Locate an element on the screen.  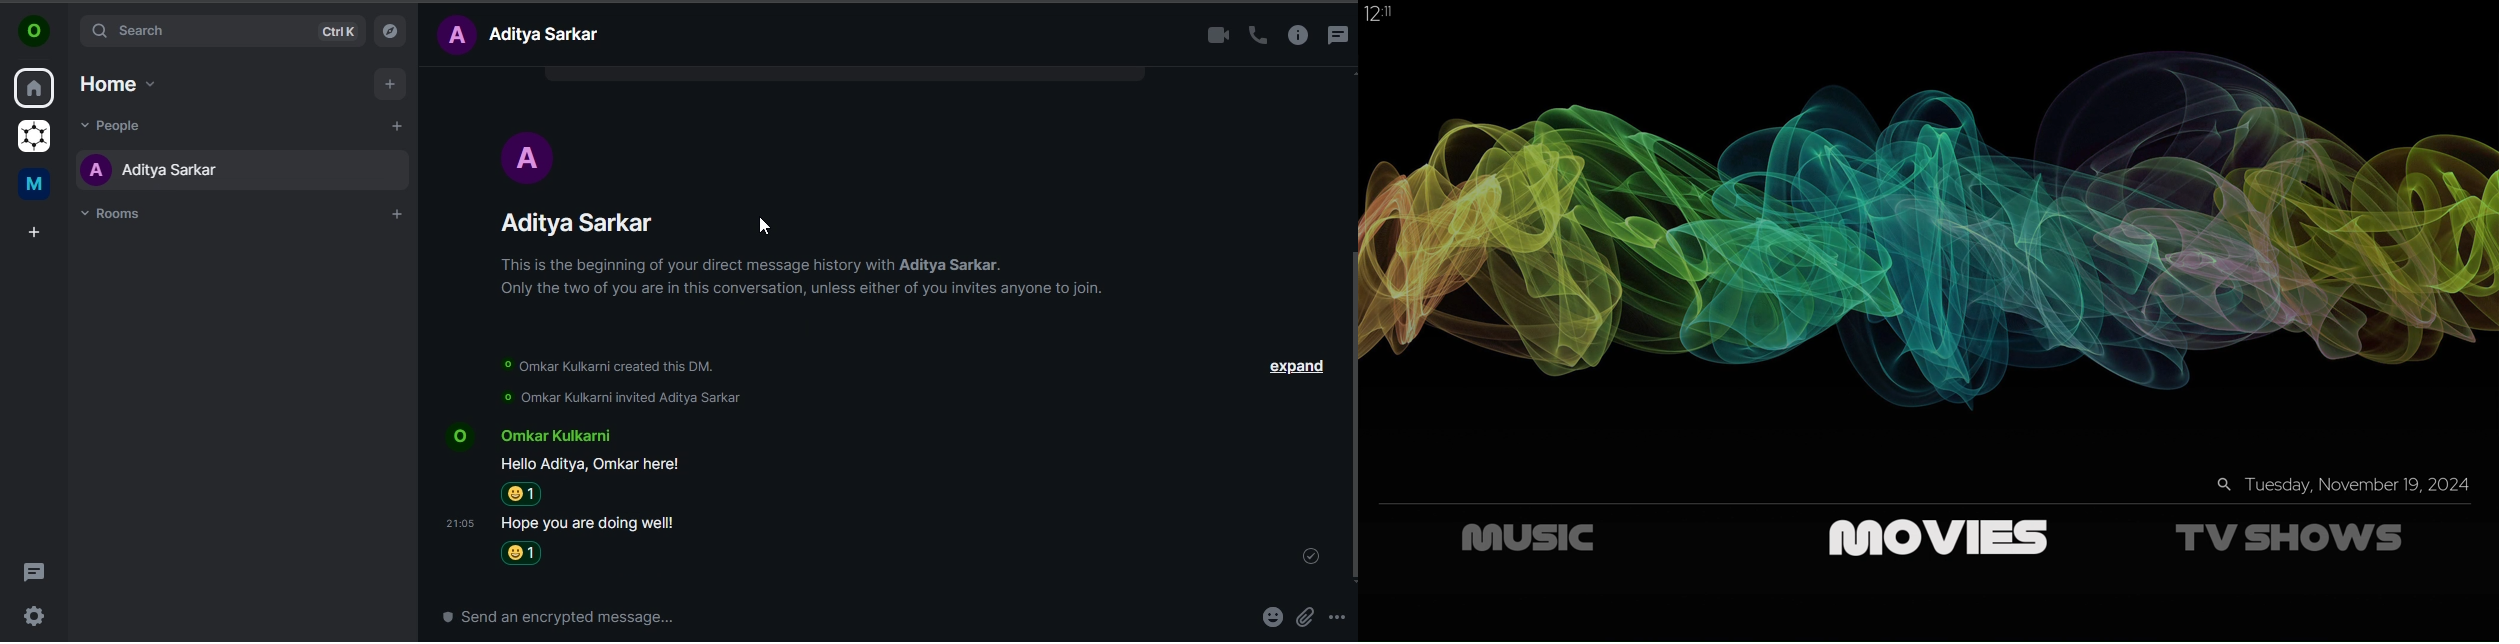
threads is located at coordinates (1338, 33).